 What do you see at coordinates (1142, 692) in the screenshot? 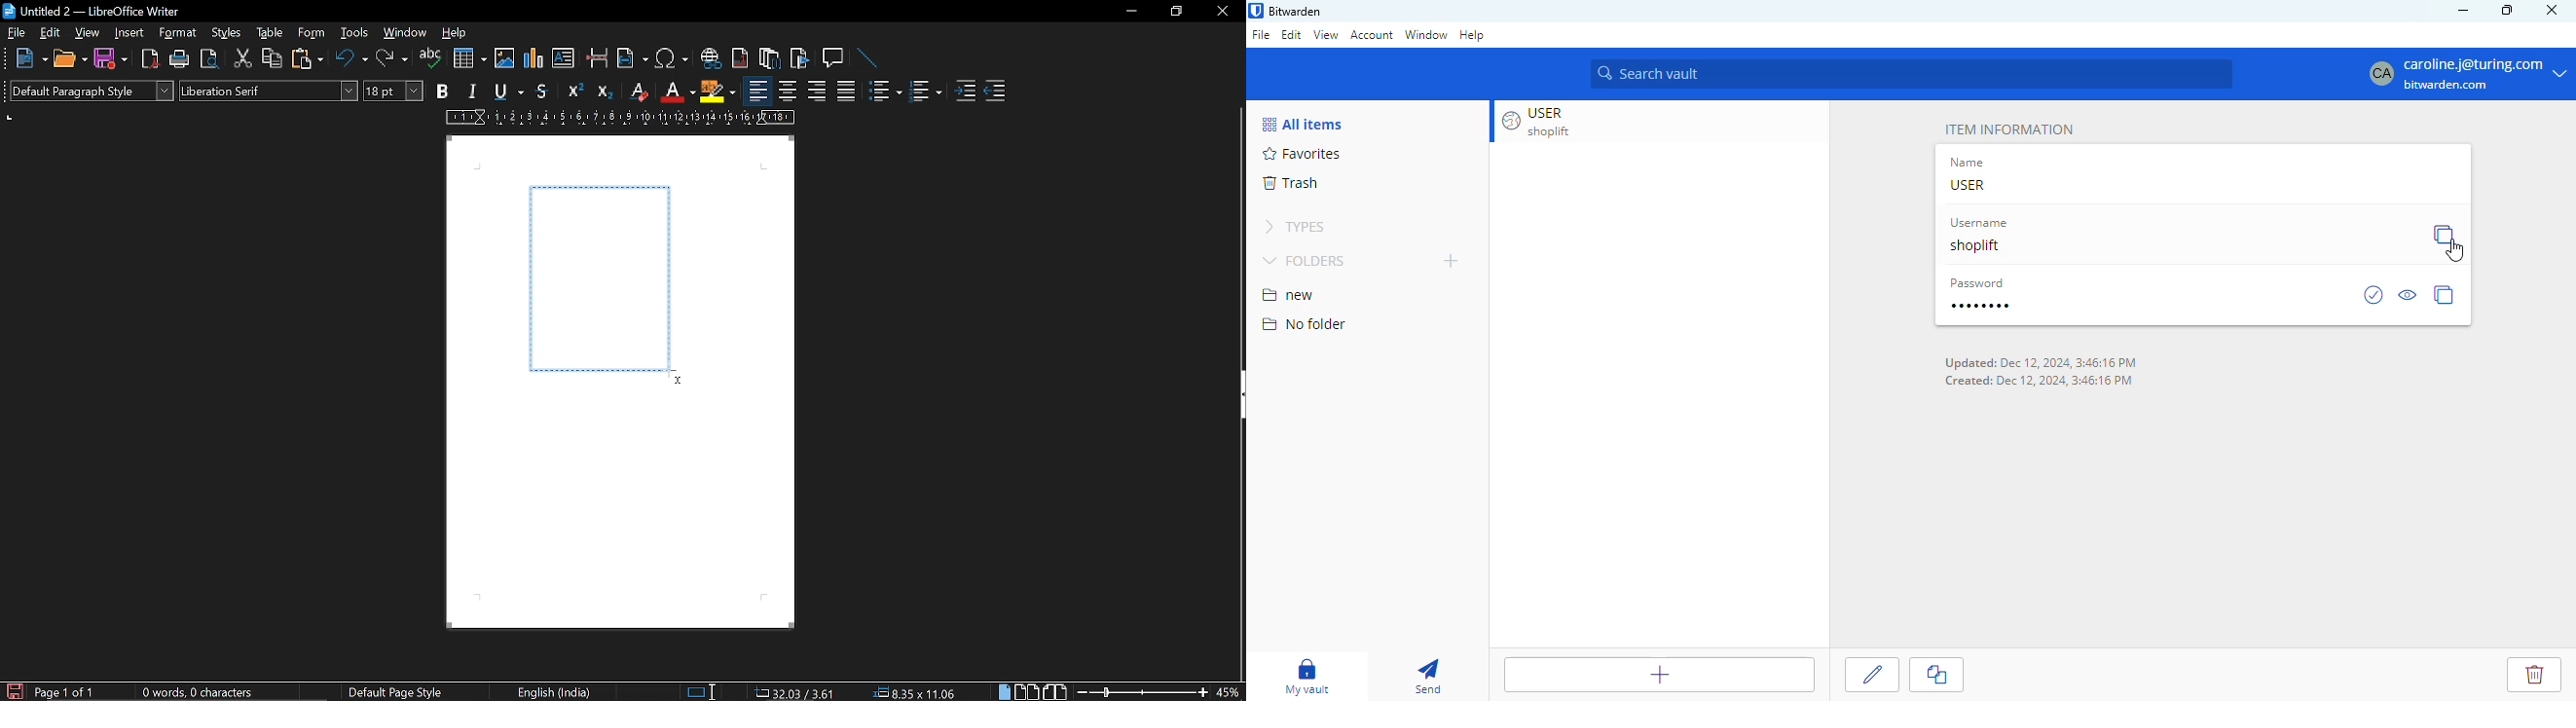
I see `change zoom` at bounding box center [1142, 692].